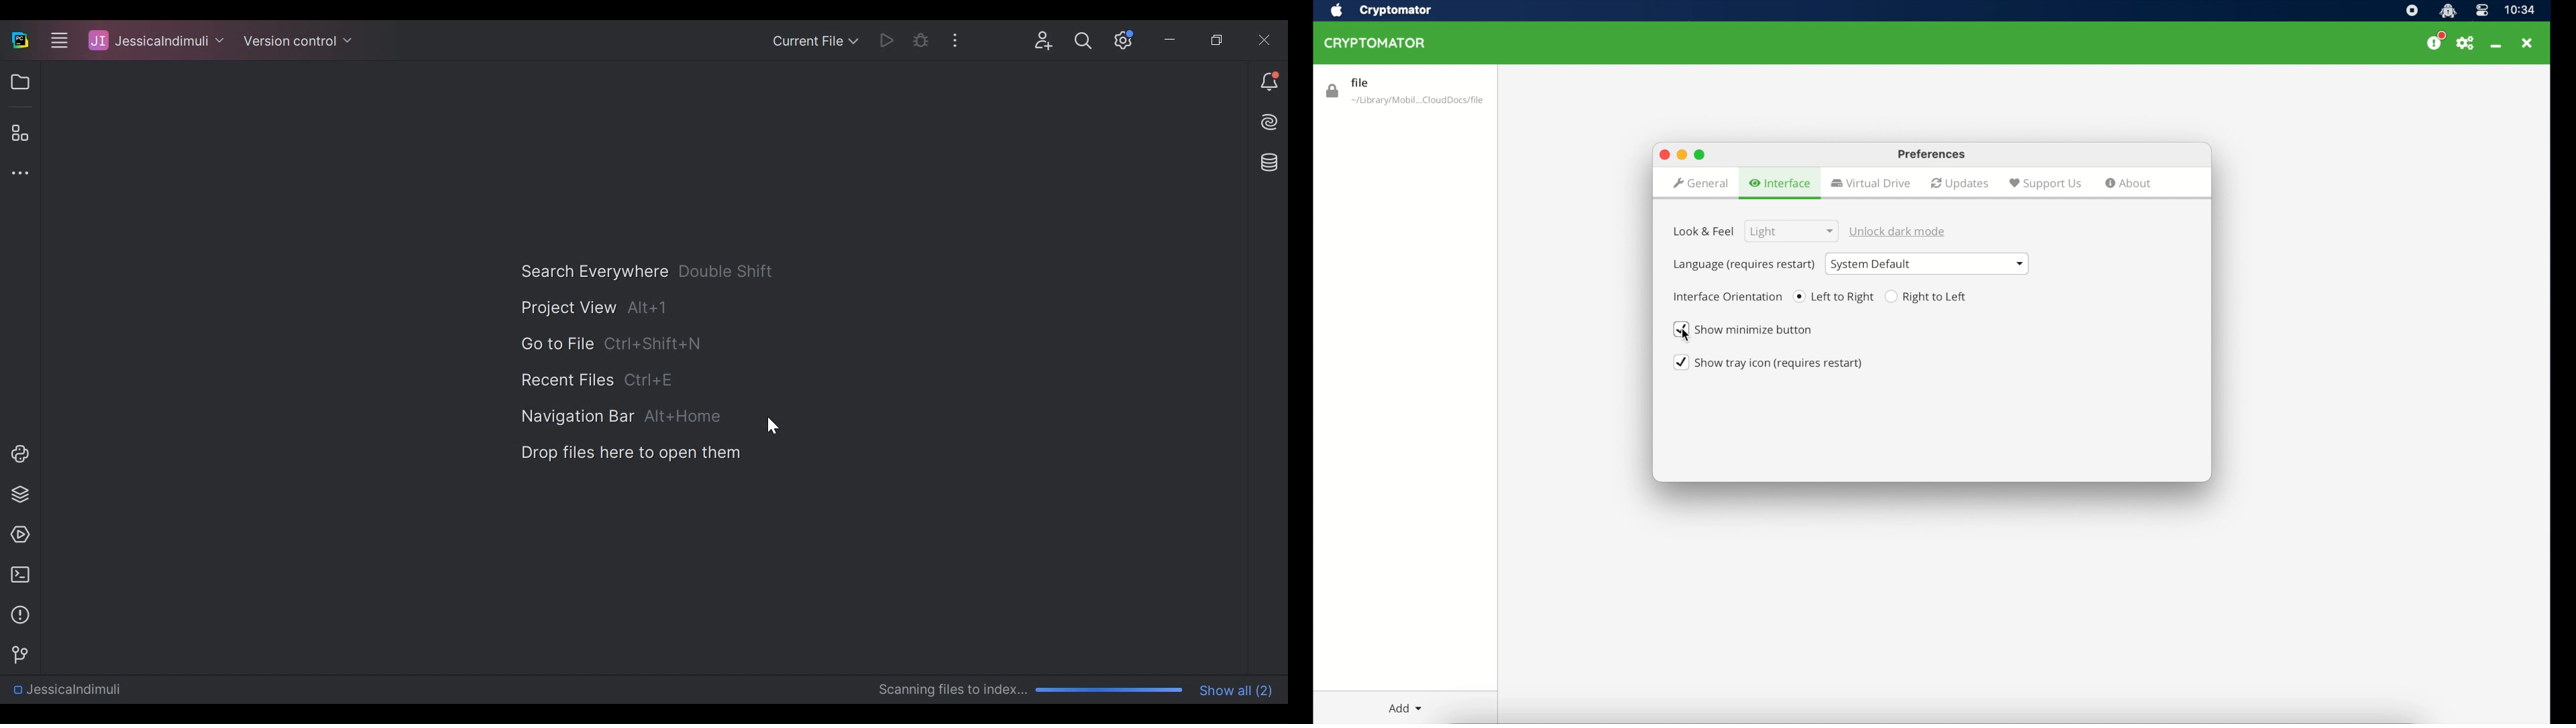 This screenshot has width=2576, height=728. I want to click on cryptomator, so click(1375, 43).